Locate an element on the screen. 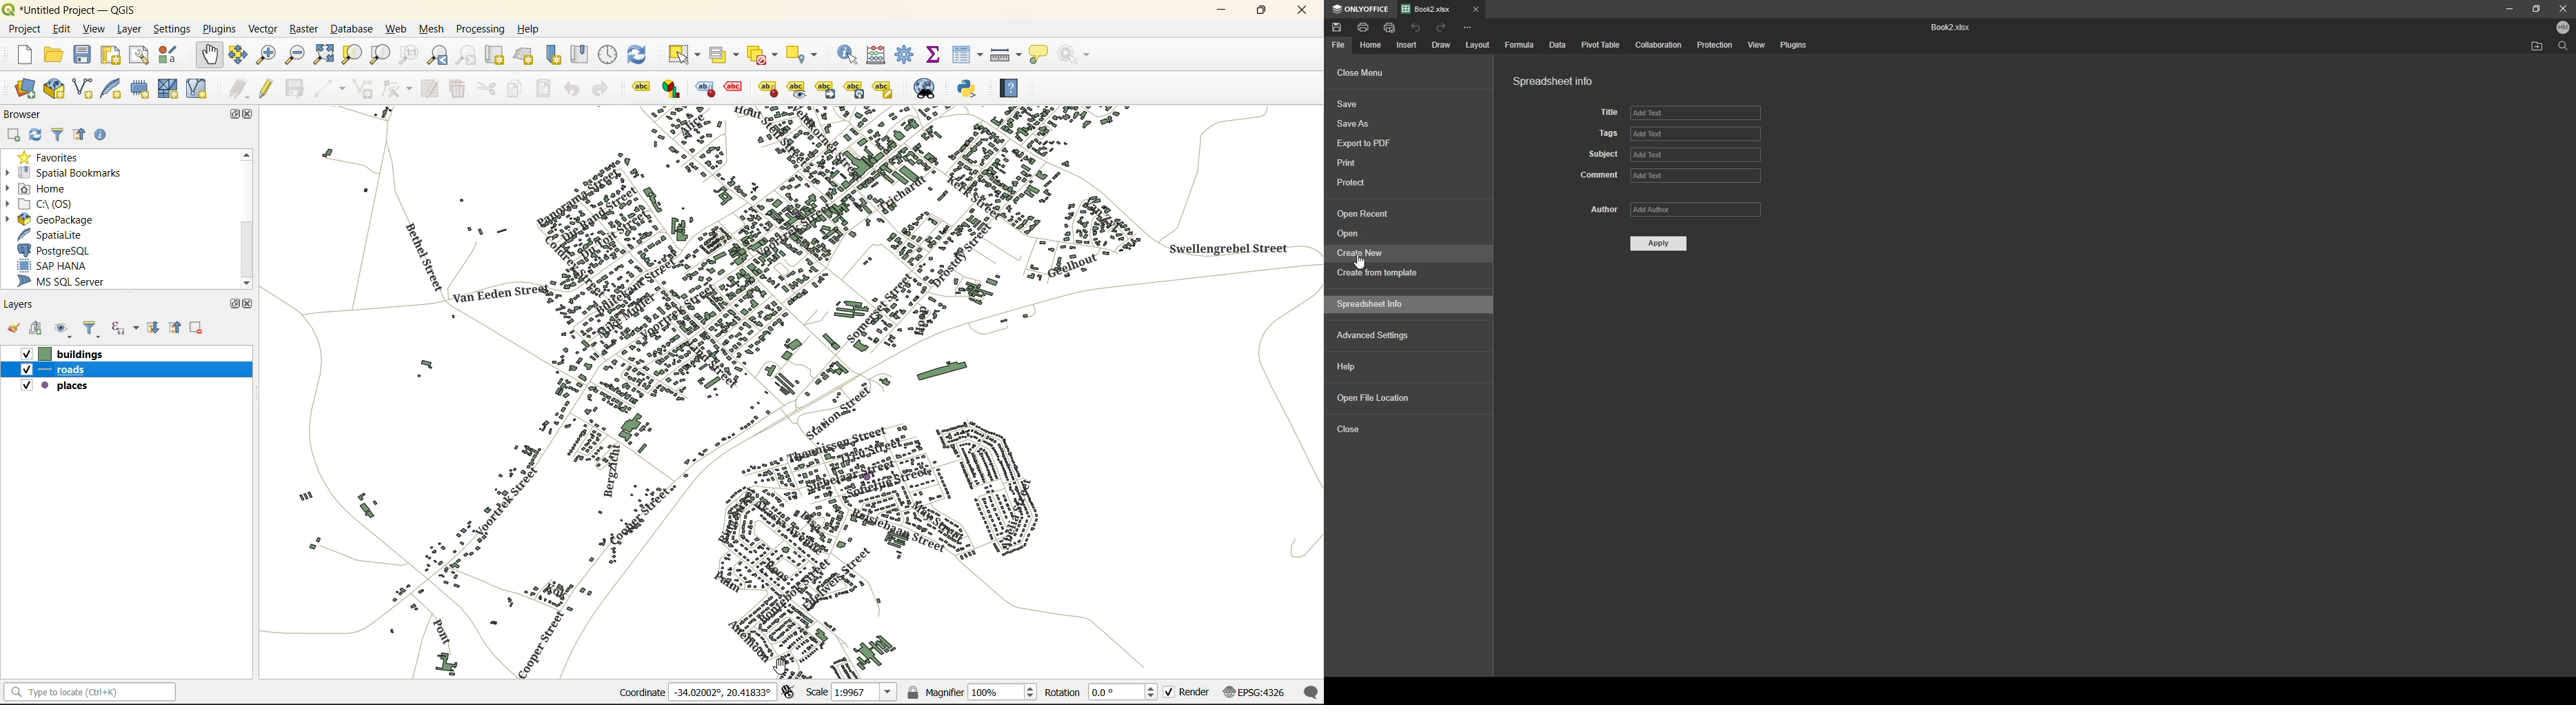  profile is located at coordinates (2564, 27).